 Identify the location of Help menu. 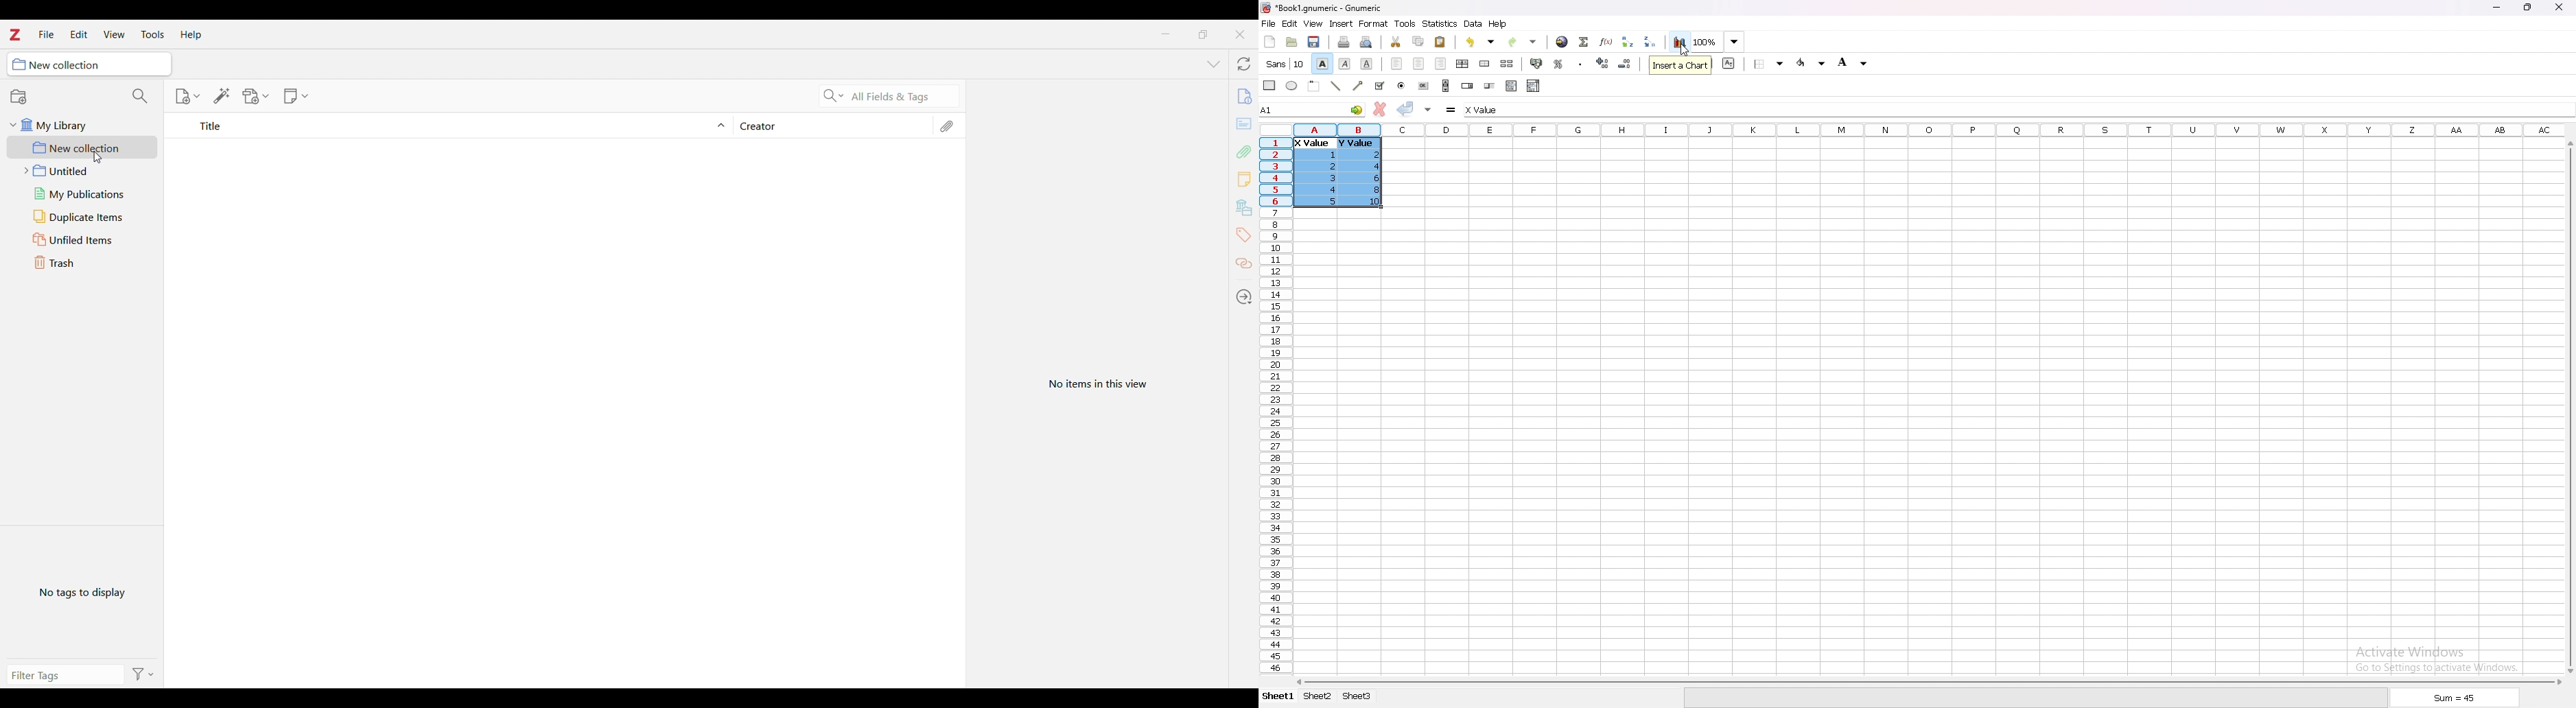
(191, 35).